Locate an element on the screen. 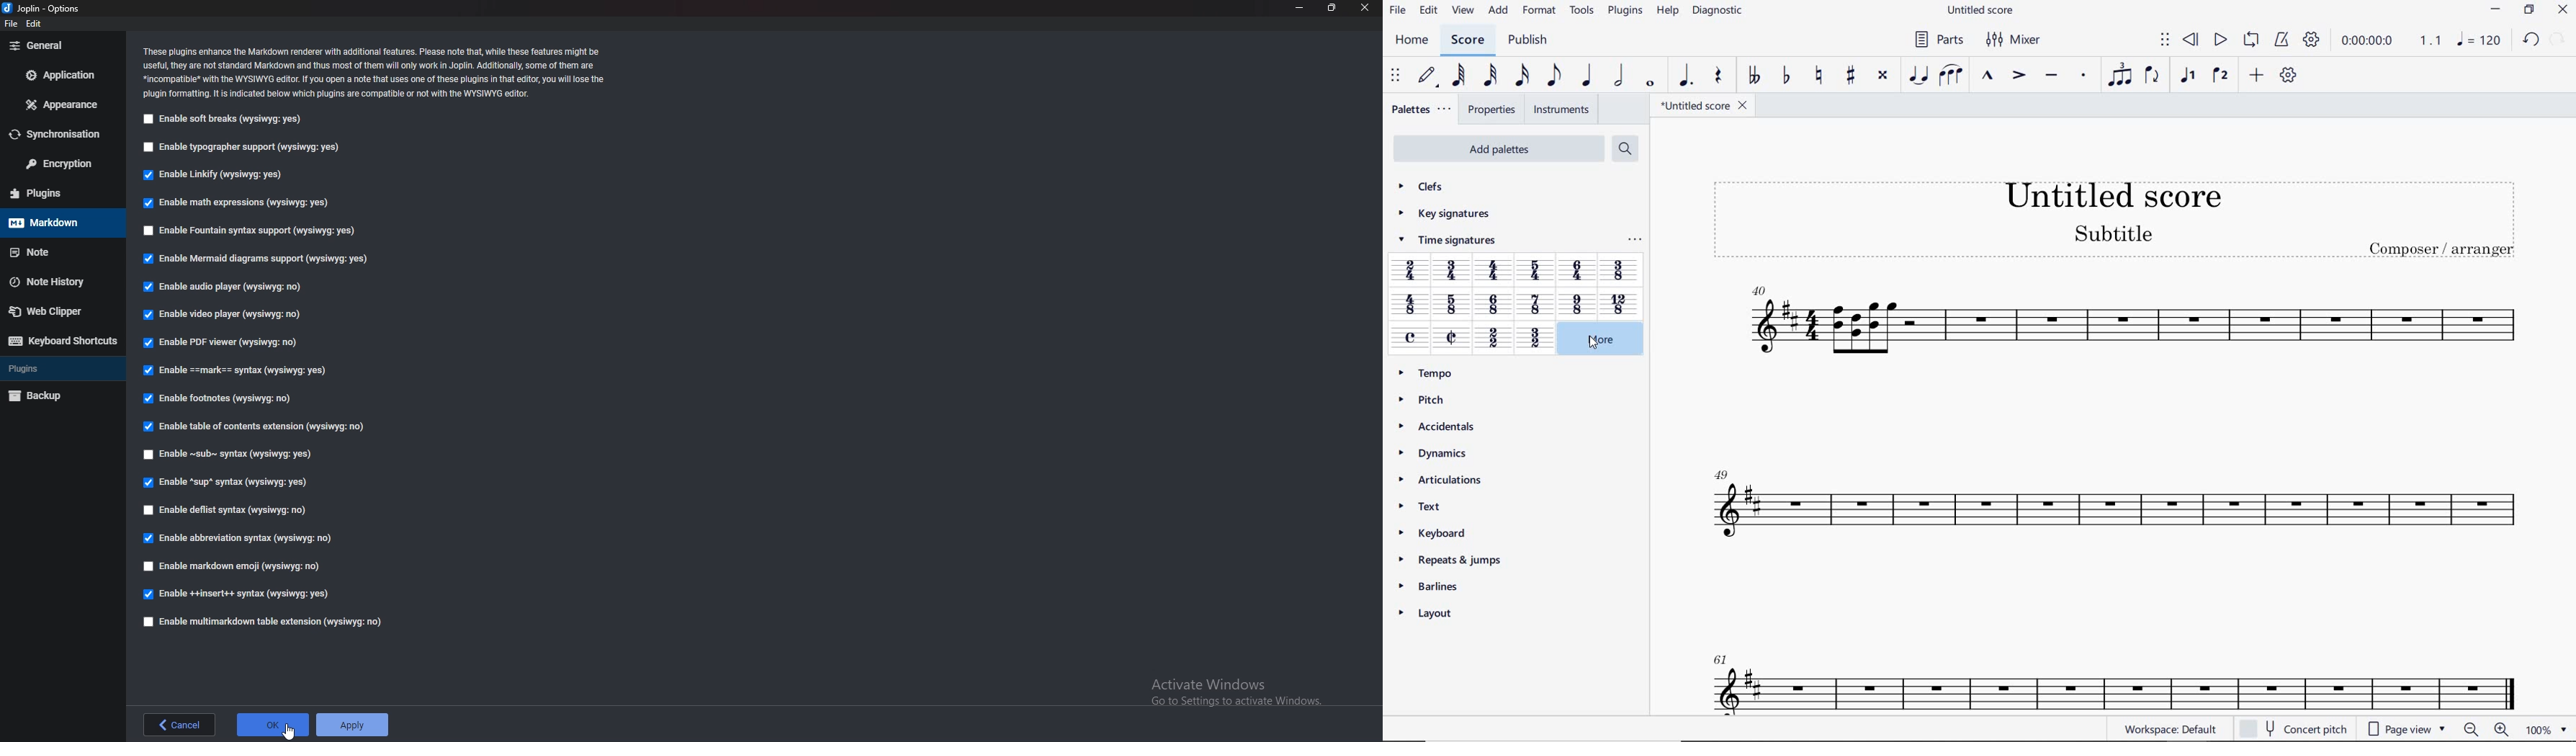 The height and width of the screenshot is (756, 2576). Joplin-Options is located at coordinates (42, 9).